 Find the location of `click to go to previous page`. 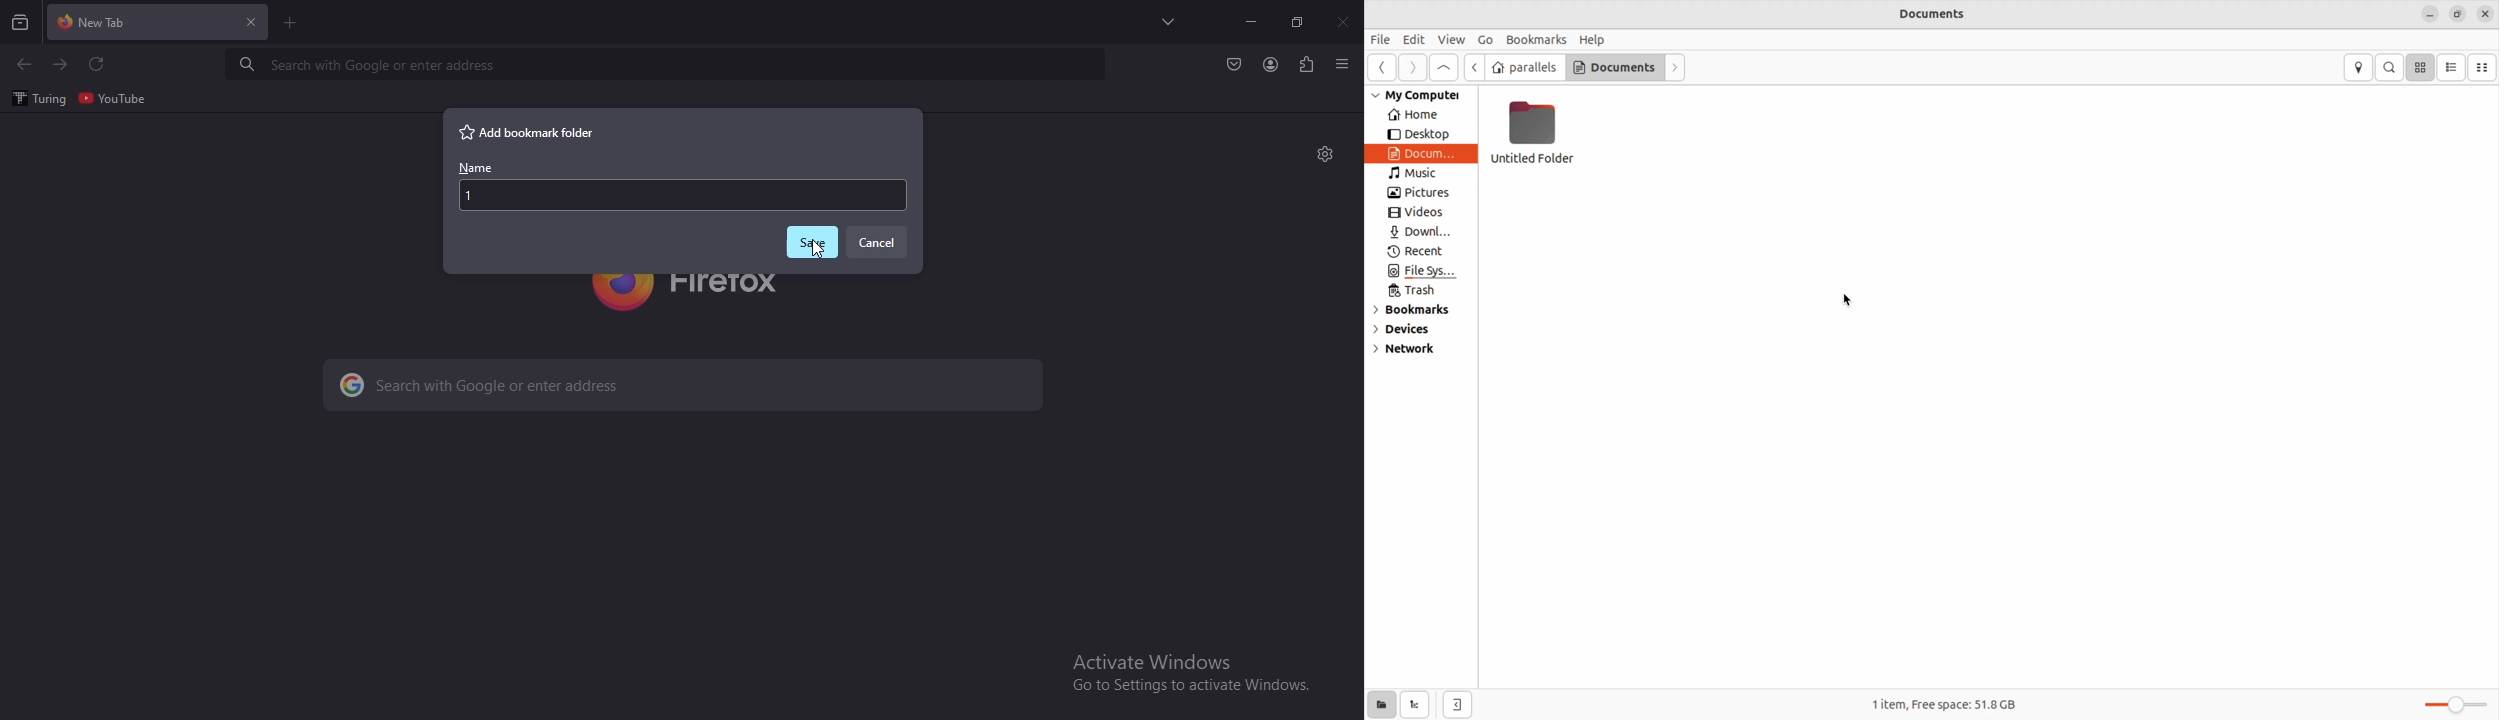

click to go to previous page is located at coordinates (23, 65).